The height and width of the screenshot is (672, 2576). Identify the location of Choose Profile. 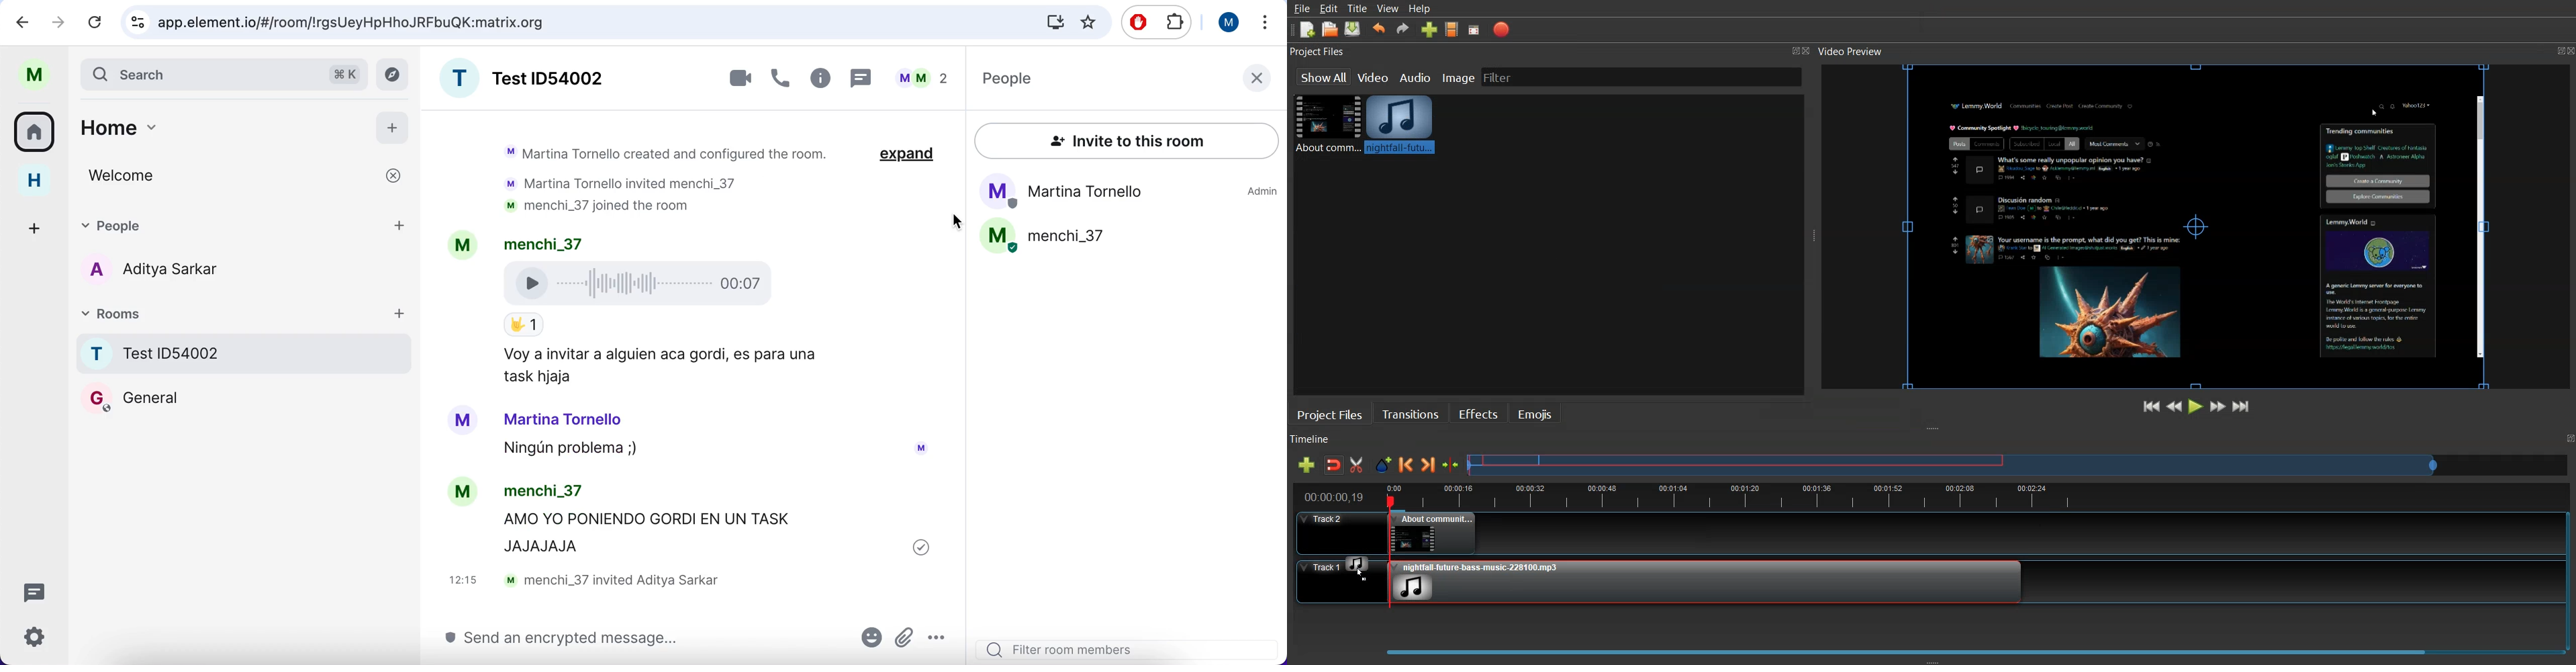
(1452, 29).